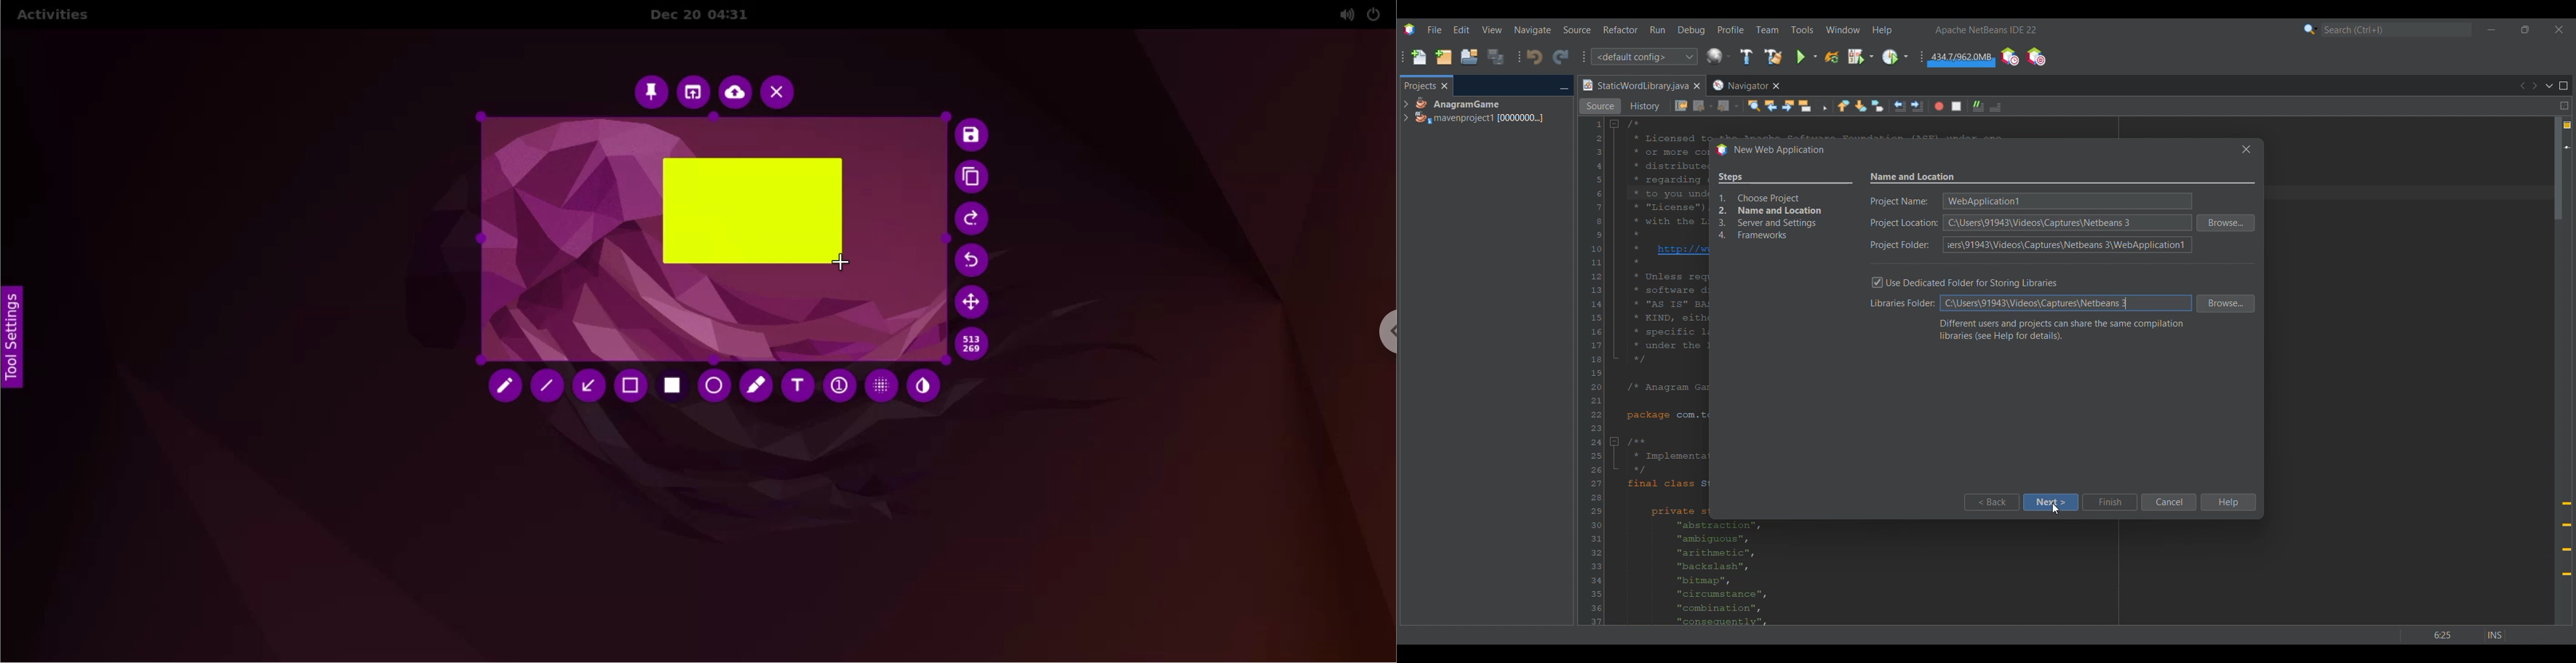 Image resolution: width=2576 pixels, height=672 pixels. What do you see at coordinates (1480, 110) in the screenshot?
I see `Project options` at bounding box center [1480, 110].